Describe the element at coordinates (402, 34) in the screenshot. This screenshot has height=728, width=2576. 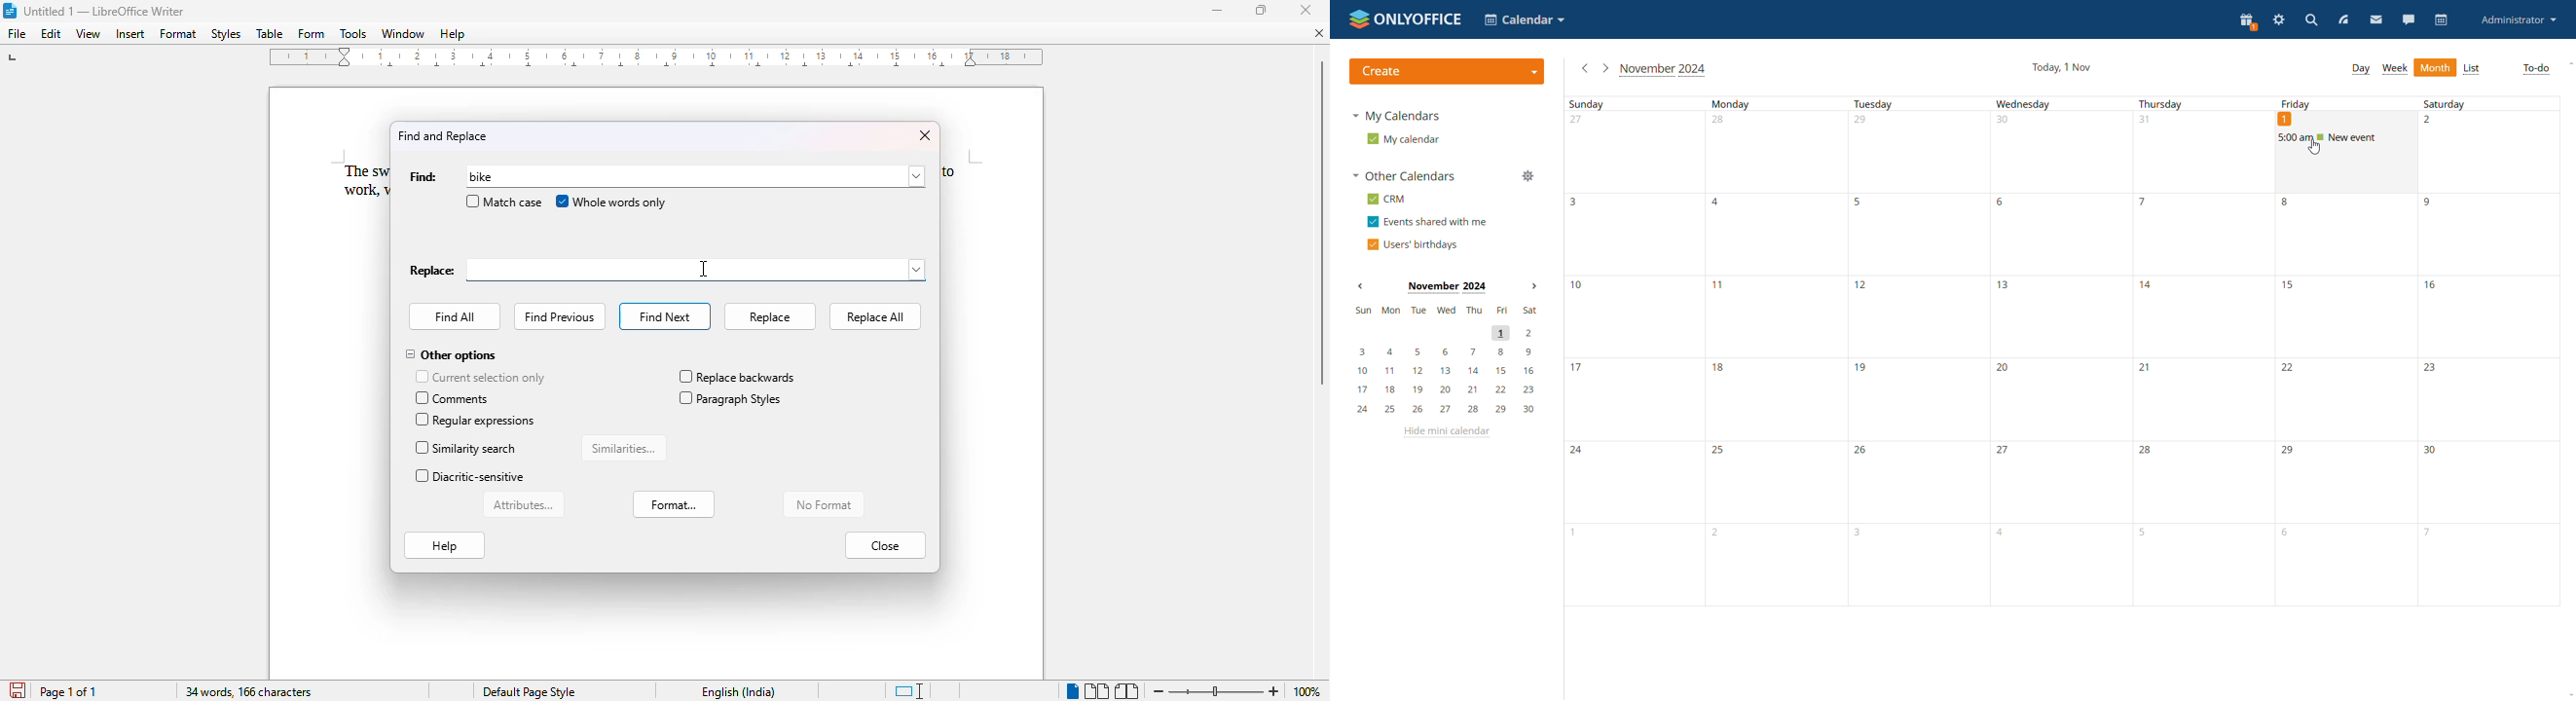
I see `window` at that location.